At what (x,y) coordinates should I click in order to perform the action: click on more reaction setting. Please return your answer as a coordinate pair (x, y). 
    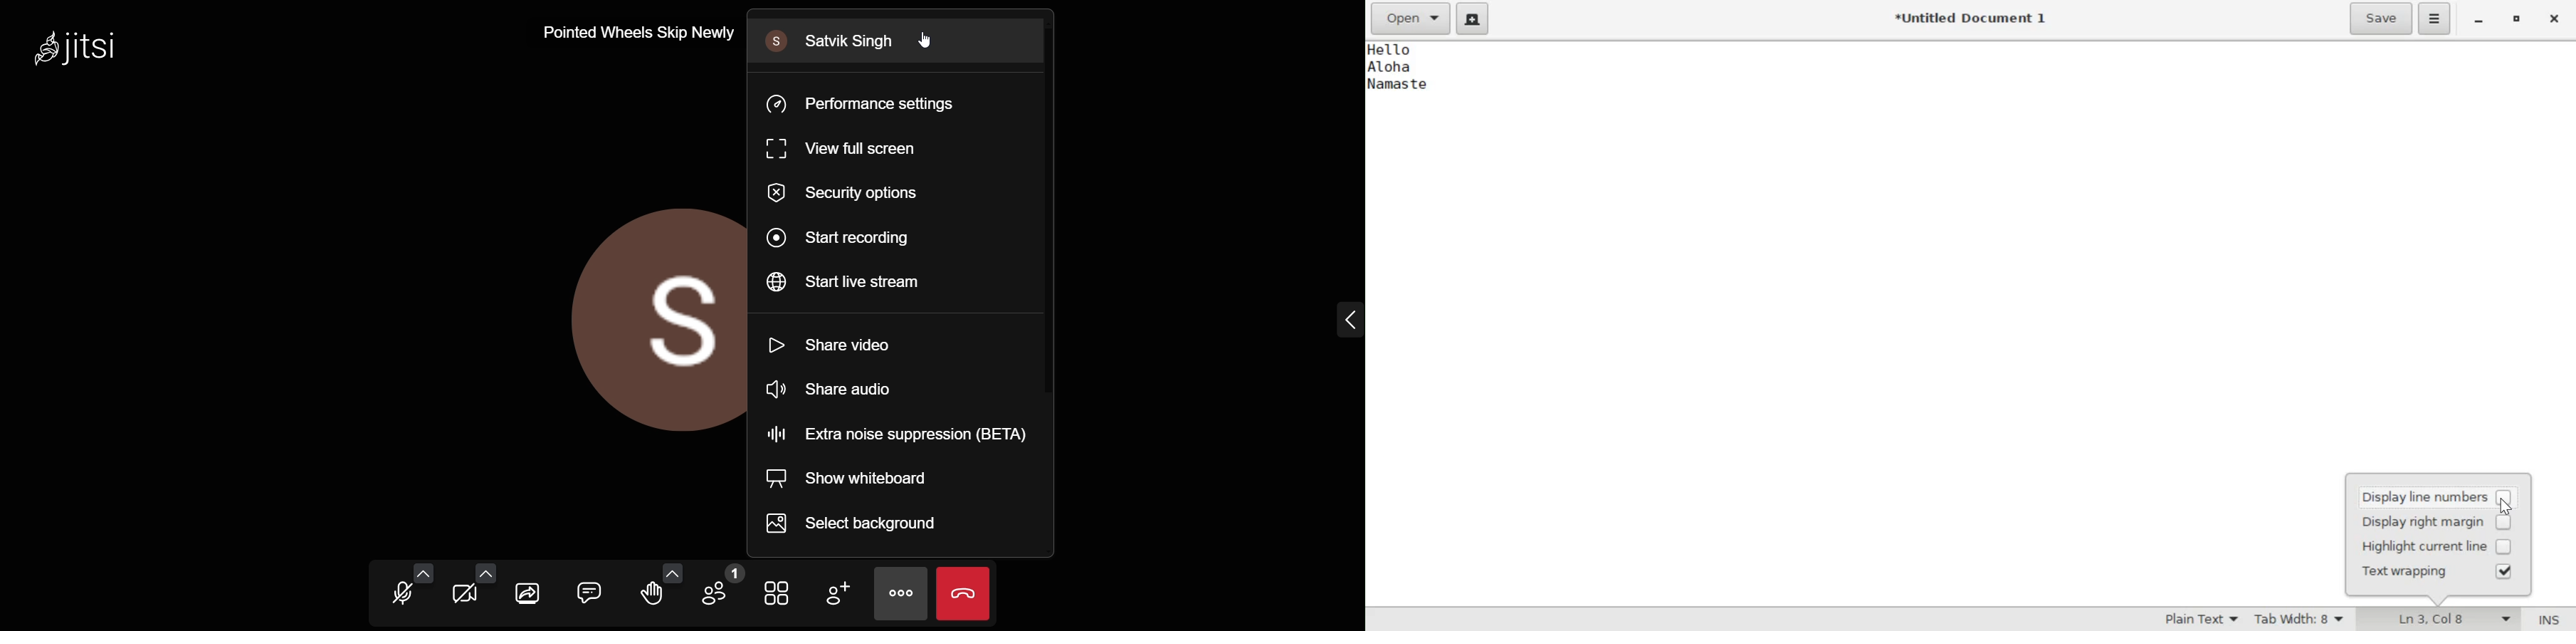
    Looking at the image, I should click on (673, 570).